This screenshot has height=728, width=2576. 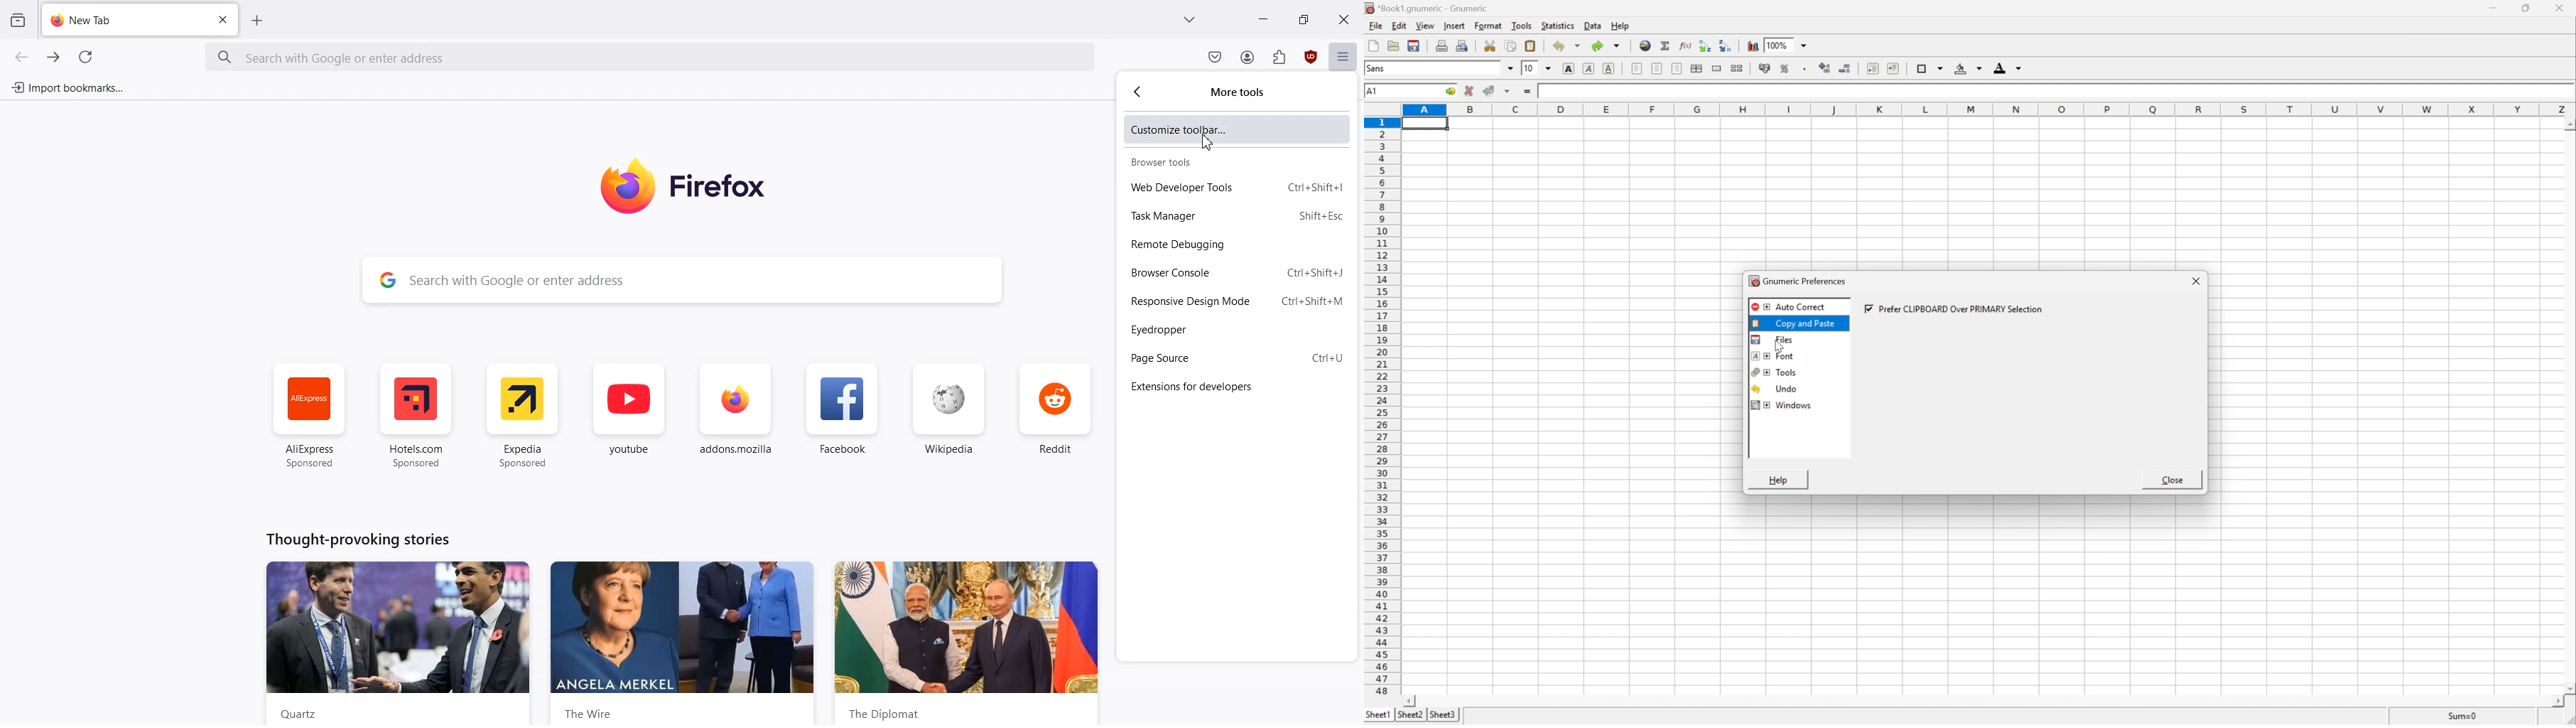 What do you see at coordinates (1569, 67) in the screenshot?
I see `bold` at bounding box center [1569, 67].